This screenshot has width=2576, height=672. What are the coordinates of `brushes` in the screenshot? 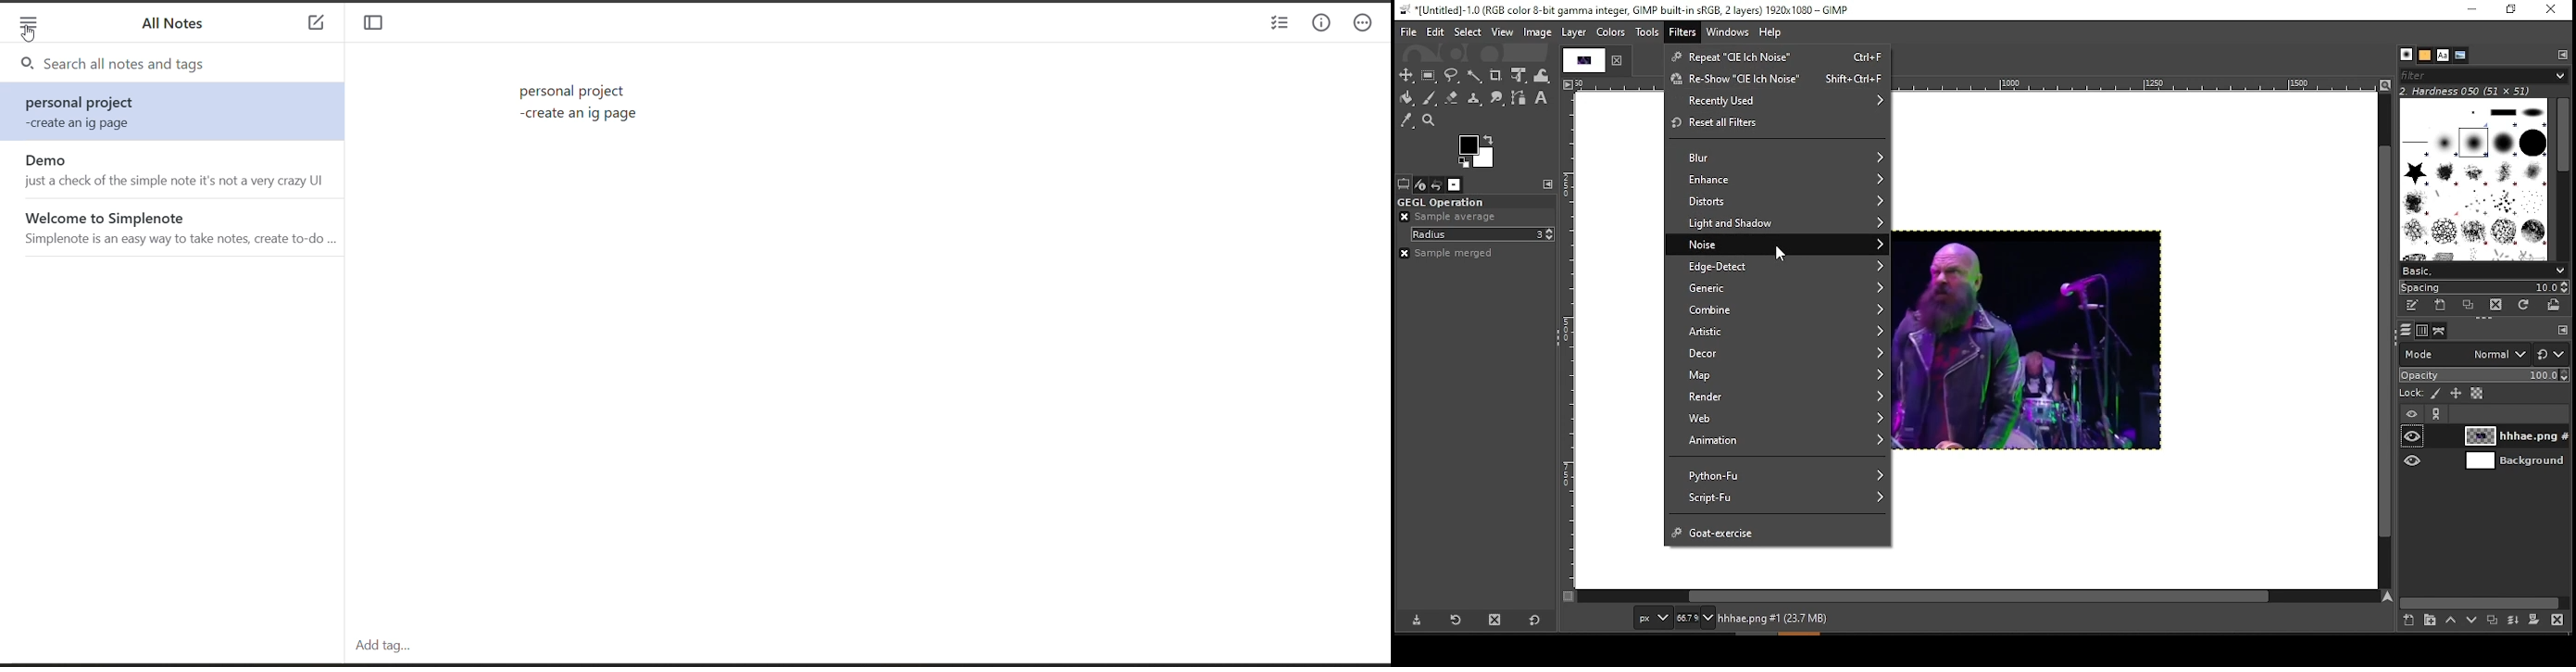 It's located at (2407, 55).